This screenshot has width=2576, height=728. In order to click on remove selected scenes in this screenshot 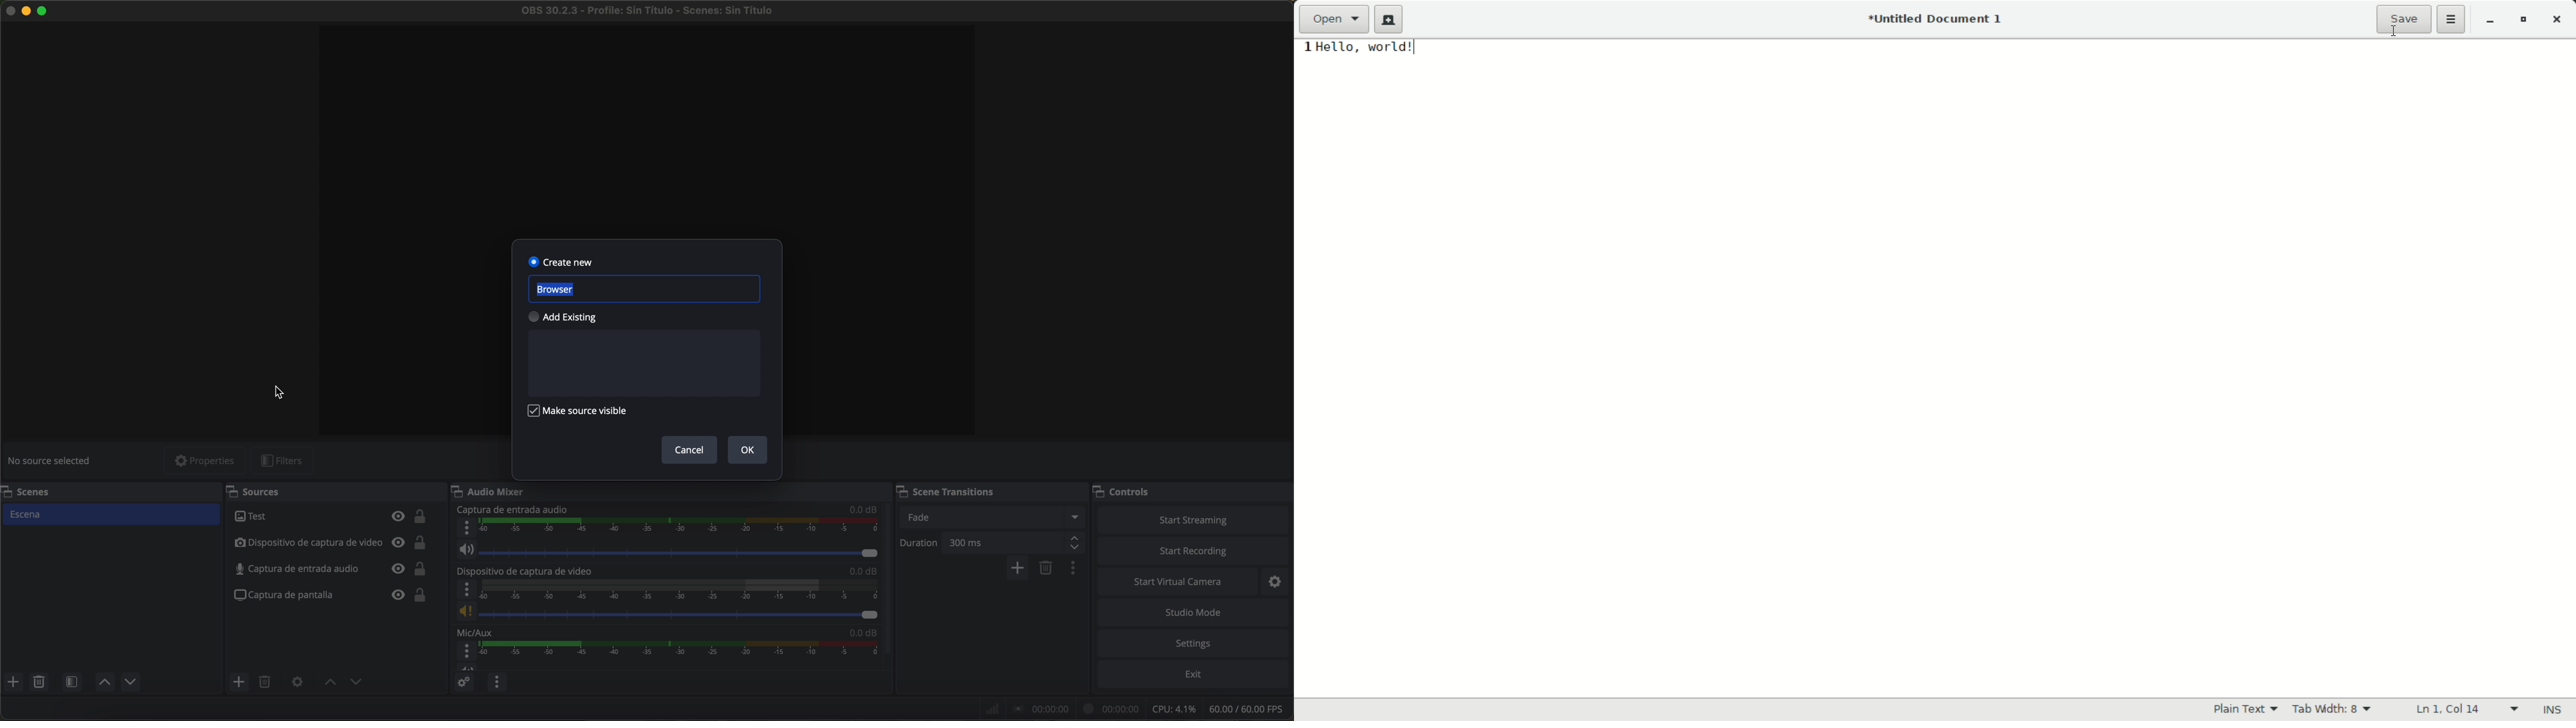, I will do `click(39, 682)`.